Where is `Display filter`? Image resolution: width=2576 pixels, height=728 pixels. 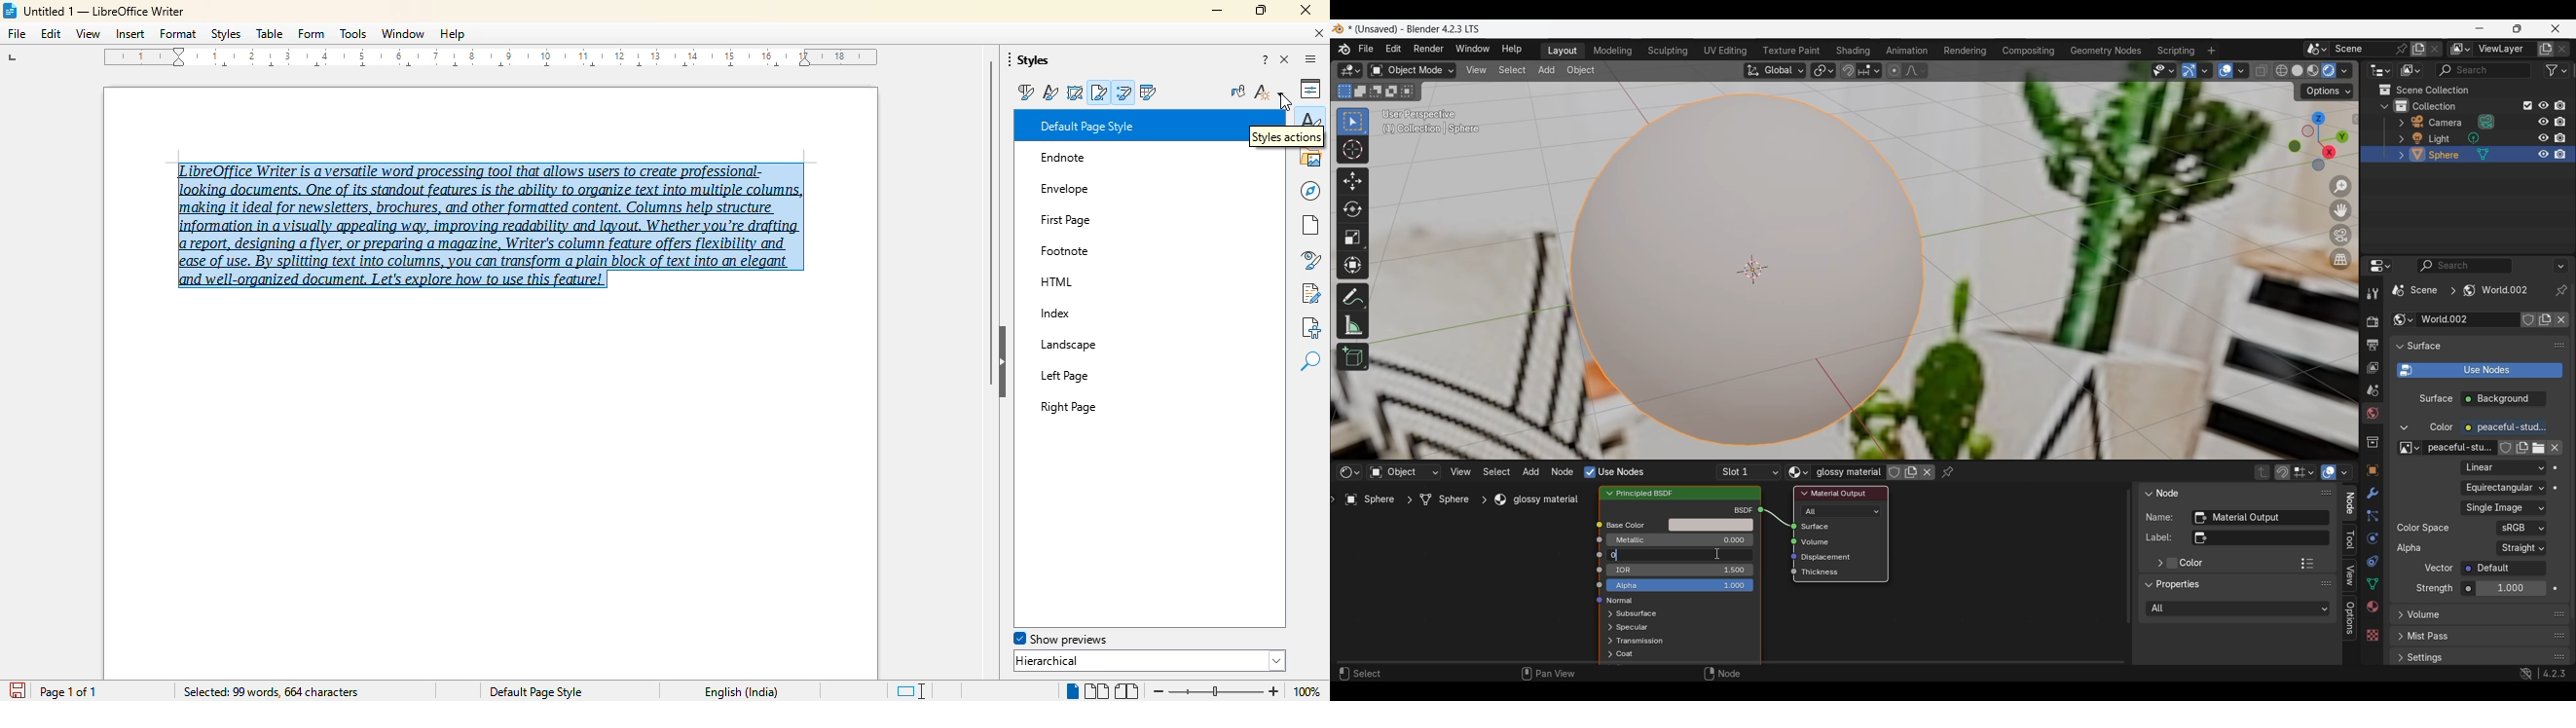 Display filter is located at coordinates (2464, 265).